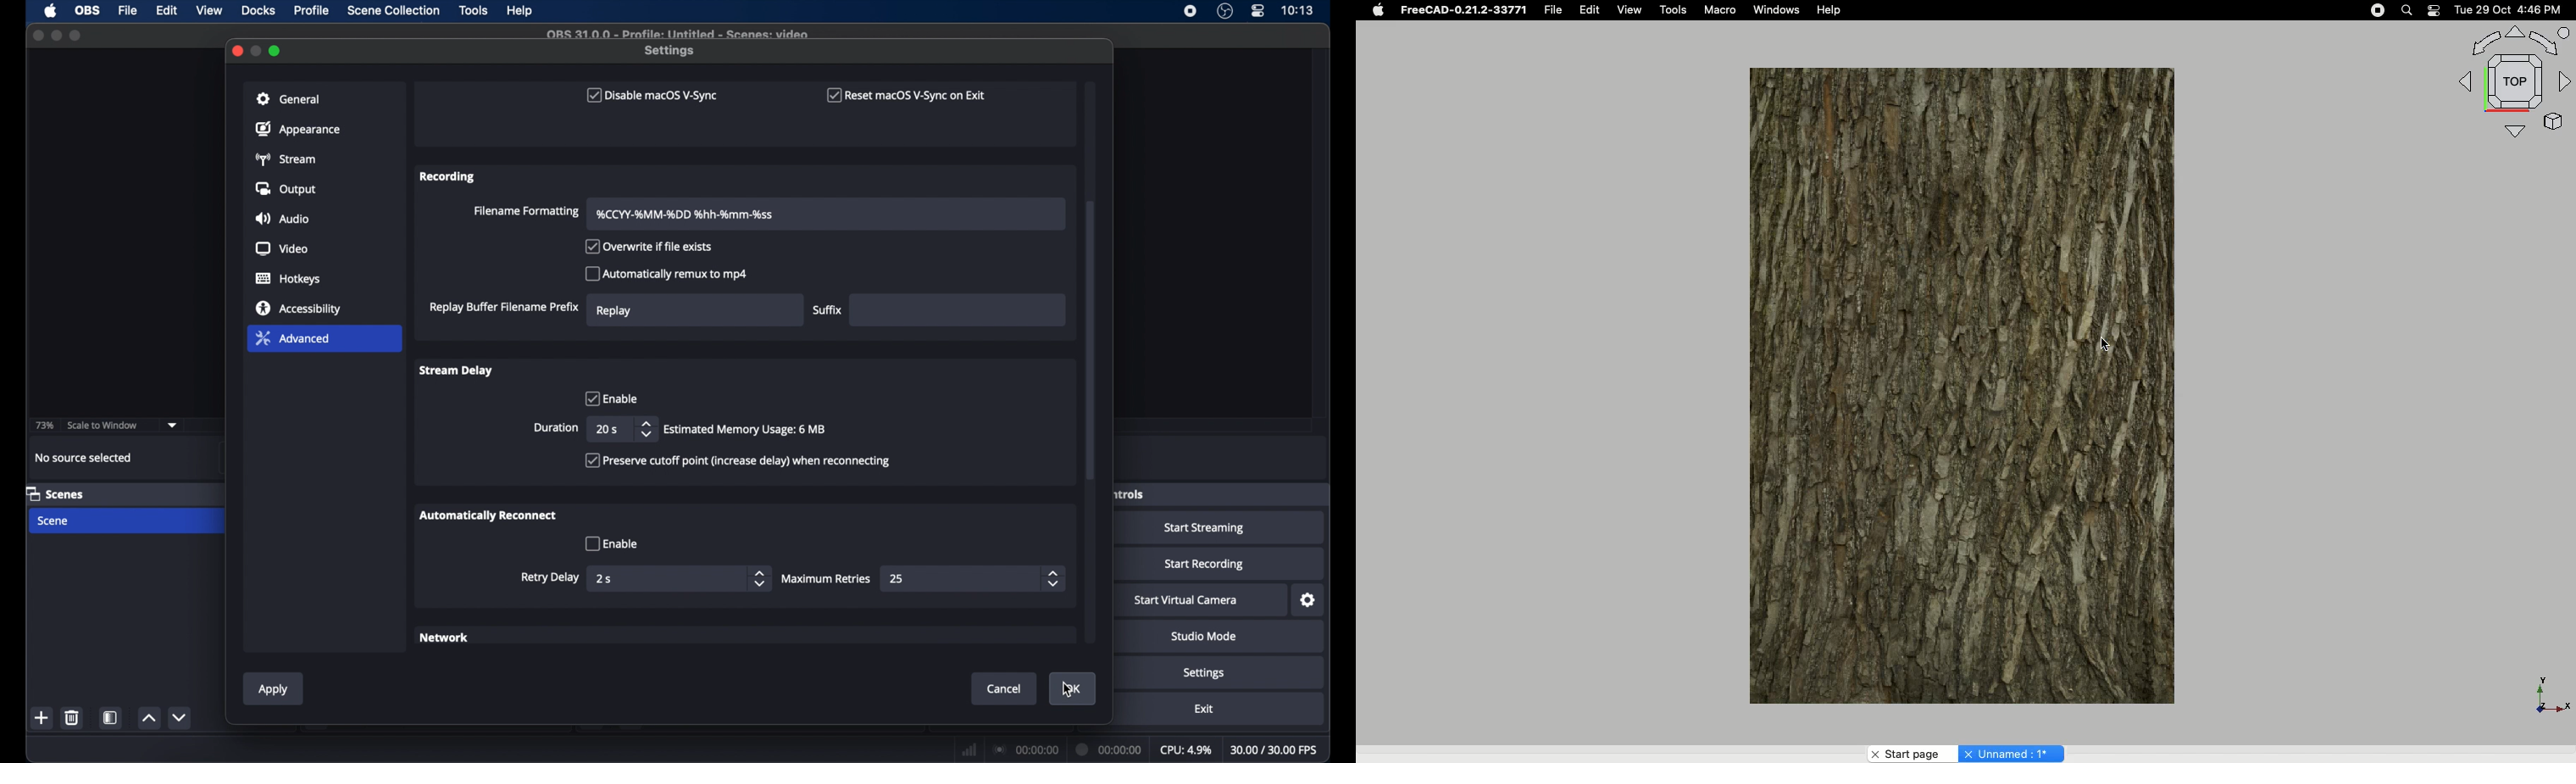  Describe the element at coordinates (276, 51) in the screenshot. I see `maximize` at that location.